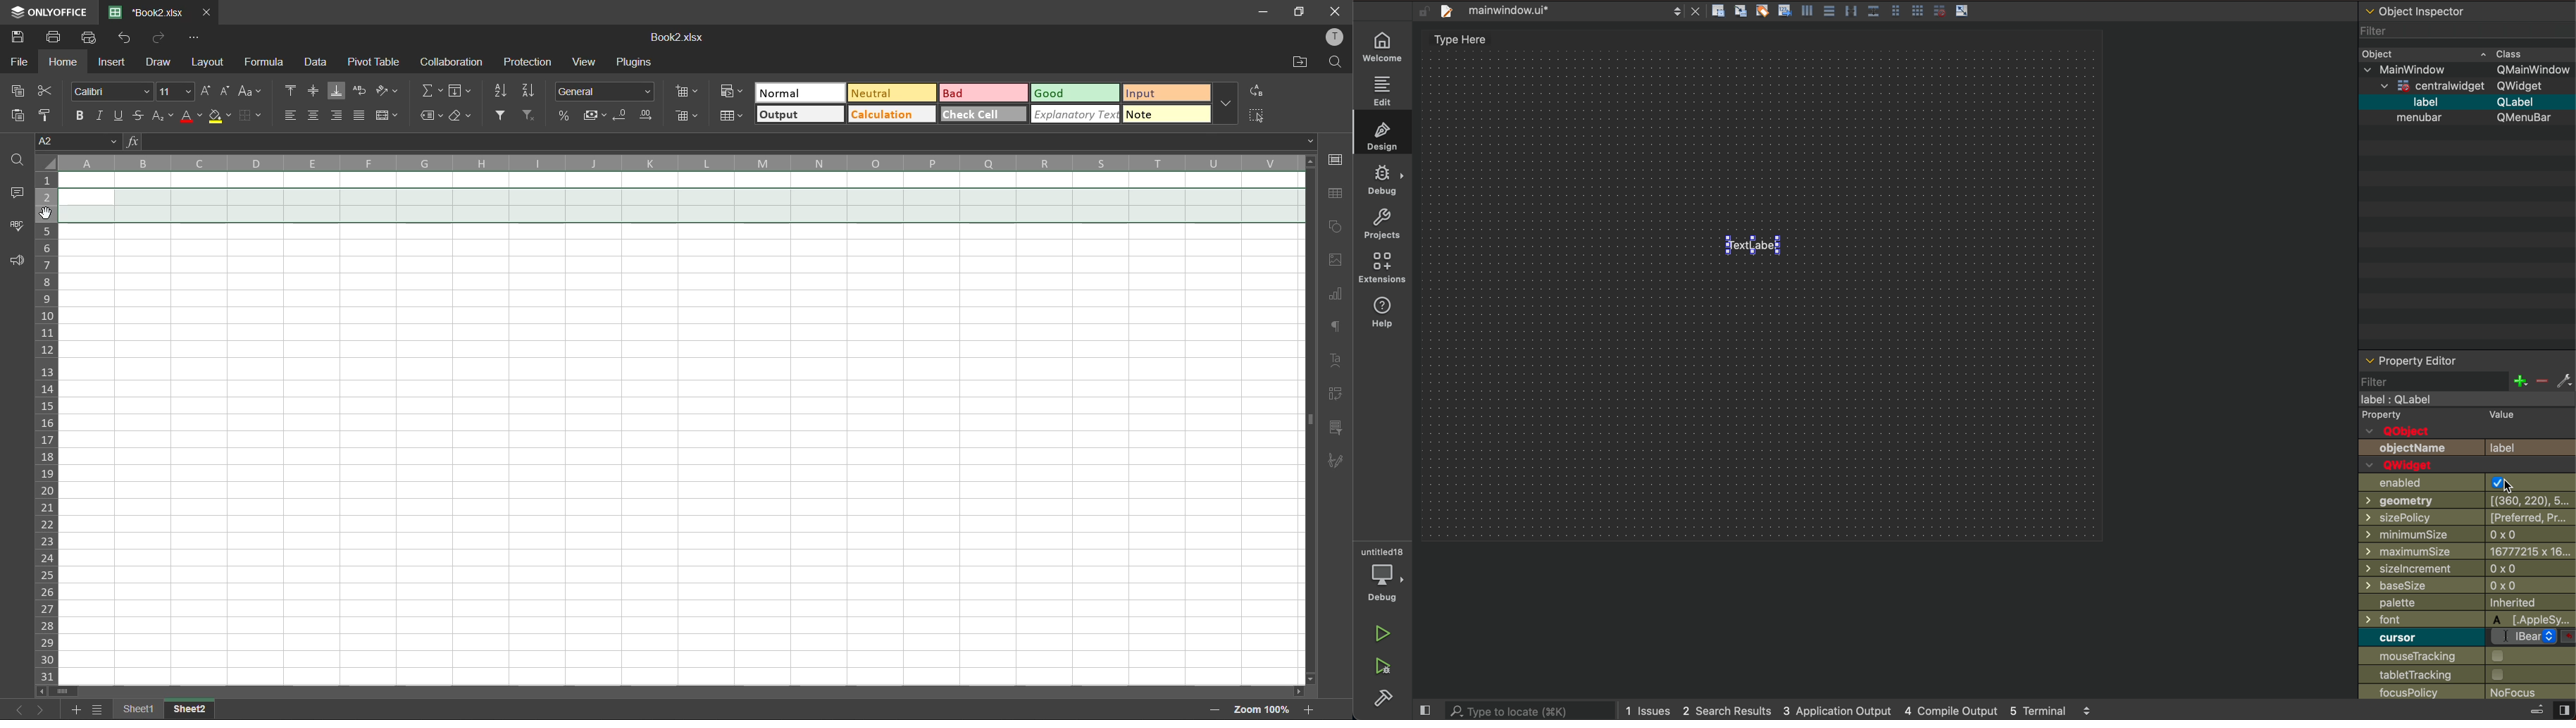 This screenshot has height=728, width=2576. I want to click on zoom factor, so click(1262, 709).